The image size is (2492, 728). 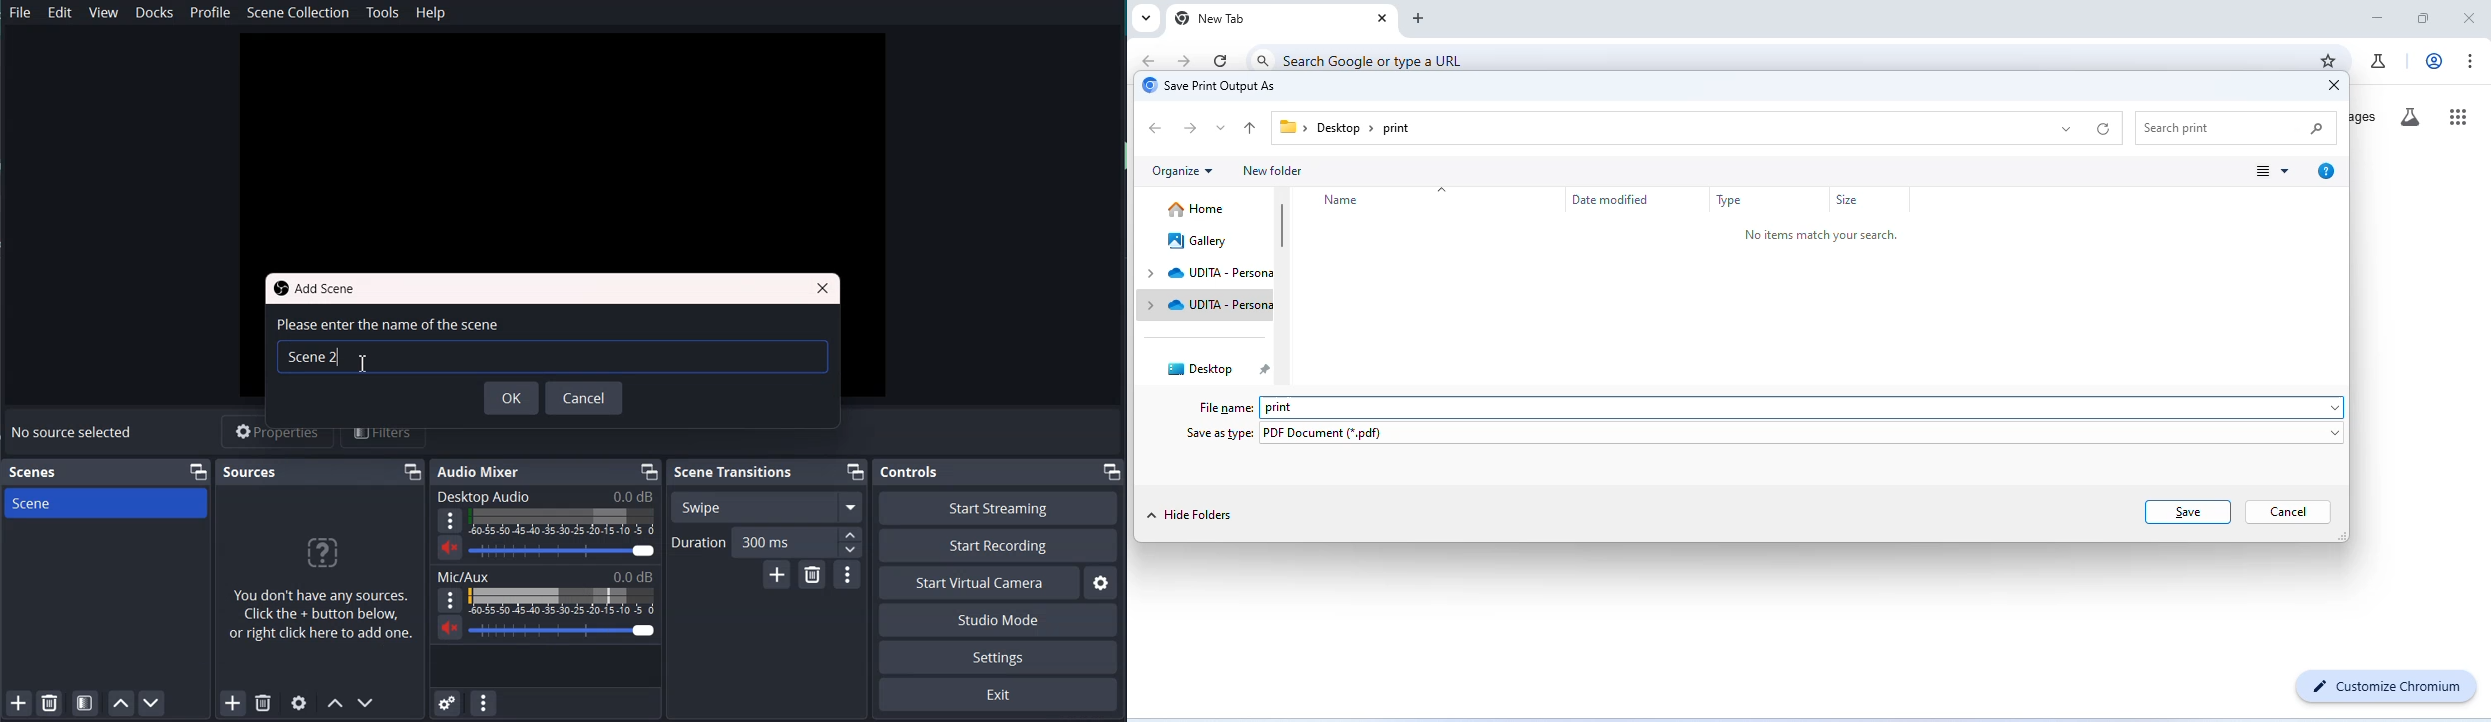 What do you see at coordinates (323, 619) in the screenshot?
I see `You don't have any sources.
Click the + button below,
or right click here to add one.` at bounding box center [323, 619].